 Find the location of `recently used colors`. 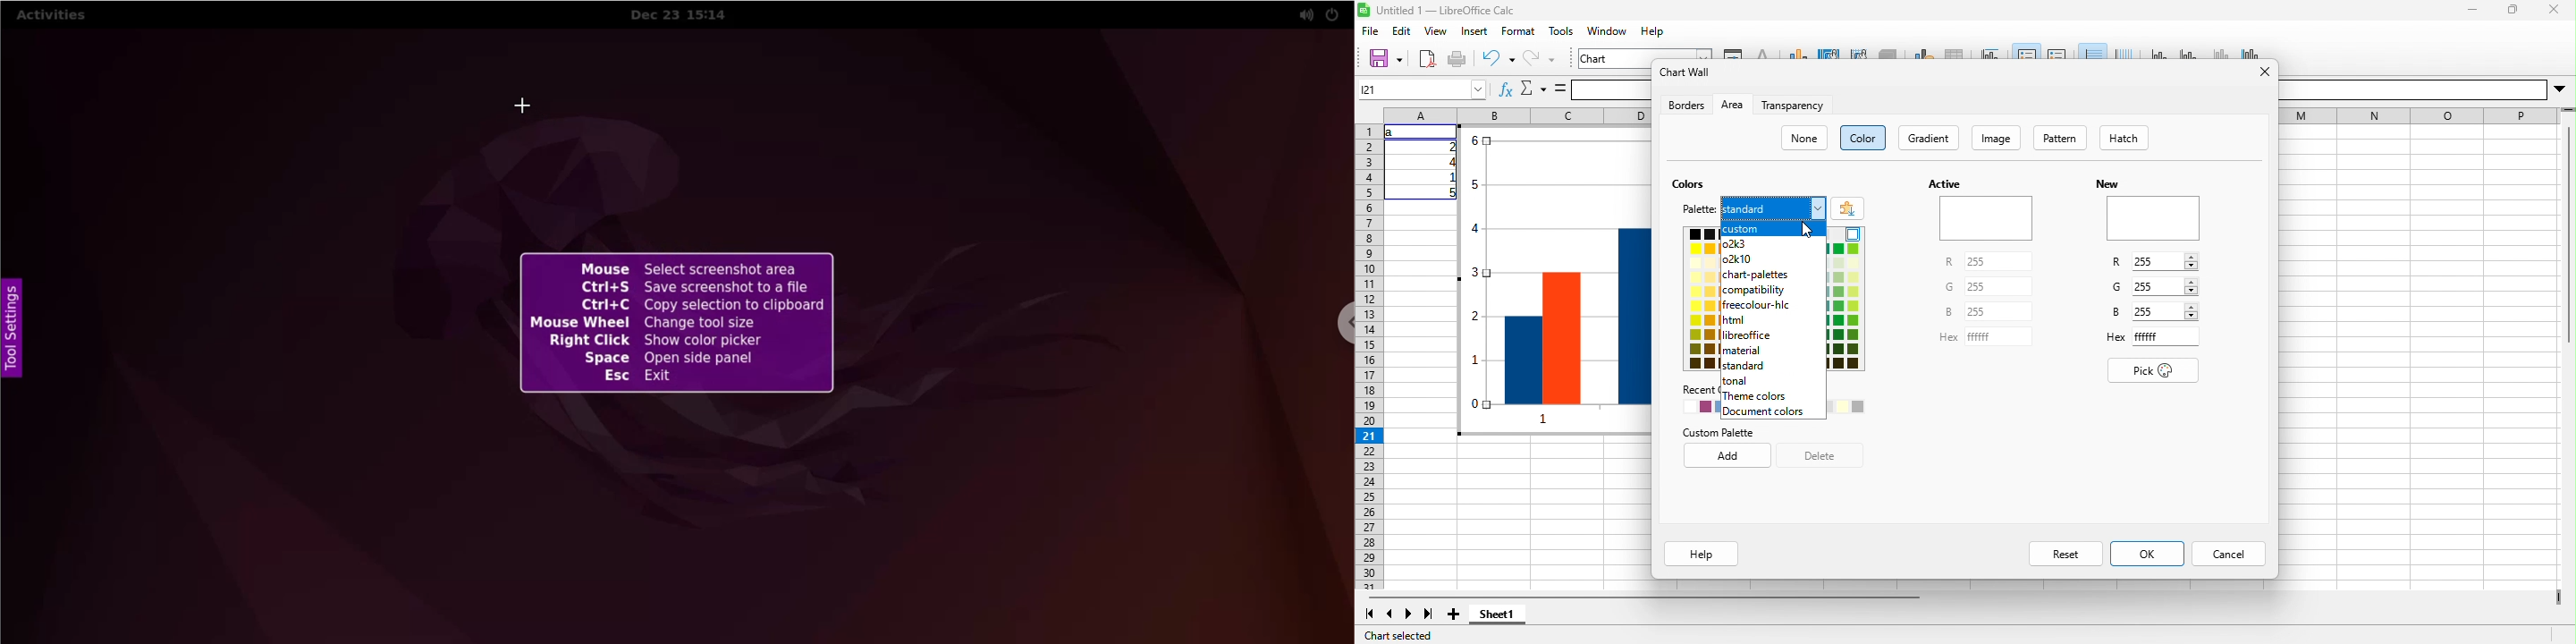

recently used colors is located at coordinates (1700, 406).